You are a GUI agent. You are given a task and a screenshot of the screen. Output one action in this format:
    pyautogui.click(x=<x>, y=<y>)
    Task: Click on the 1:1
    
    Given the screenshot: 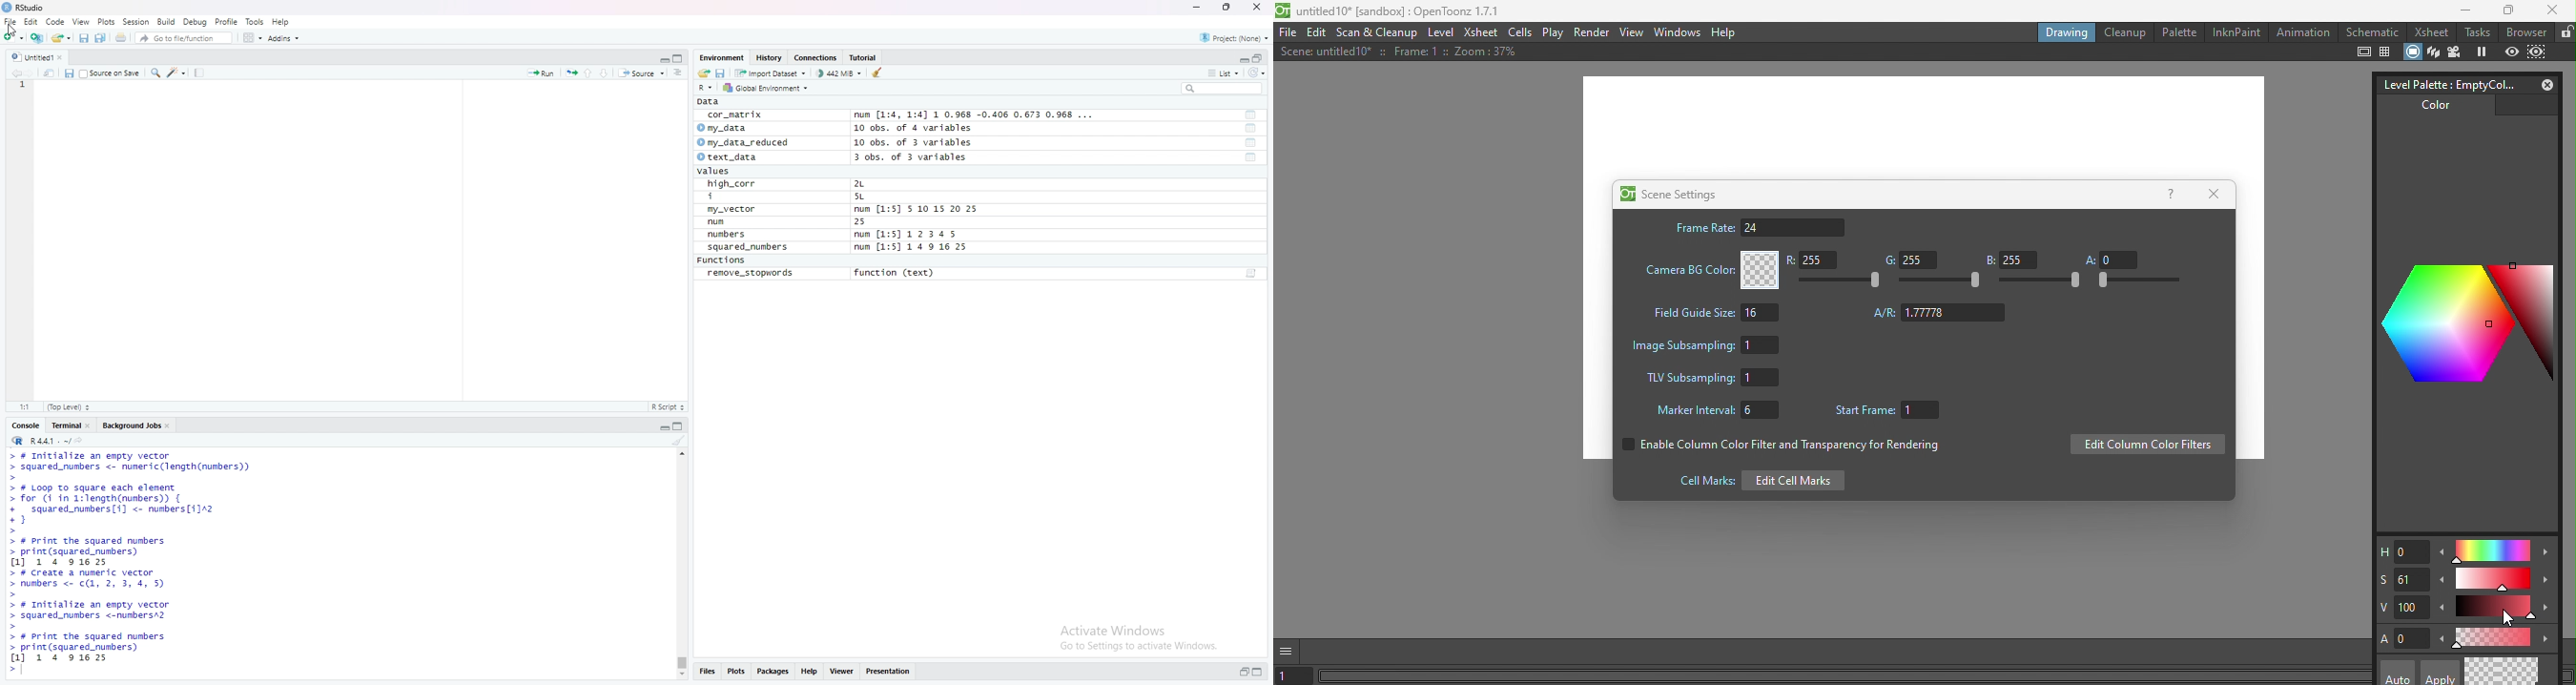 What is the action you would take?
    pyautogui.click(x=21, y=407)
    